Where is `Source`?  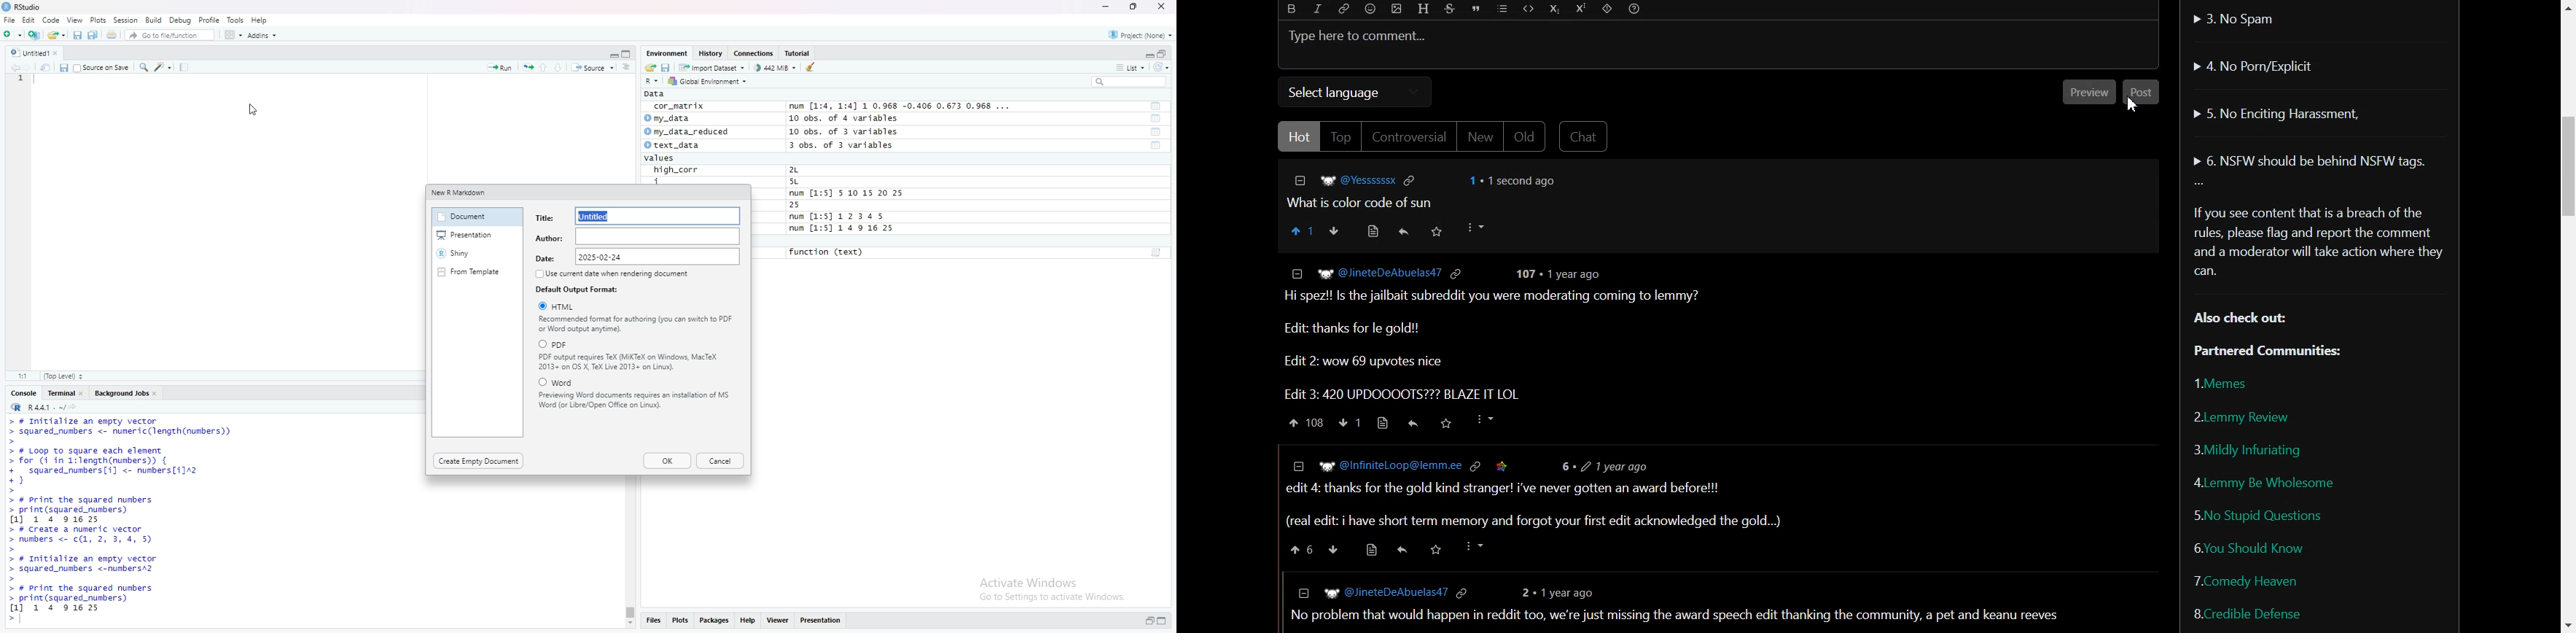 Source is located at coordinates (595, 68).